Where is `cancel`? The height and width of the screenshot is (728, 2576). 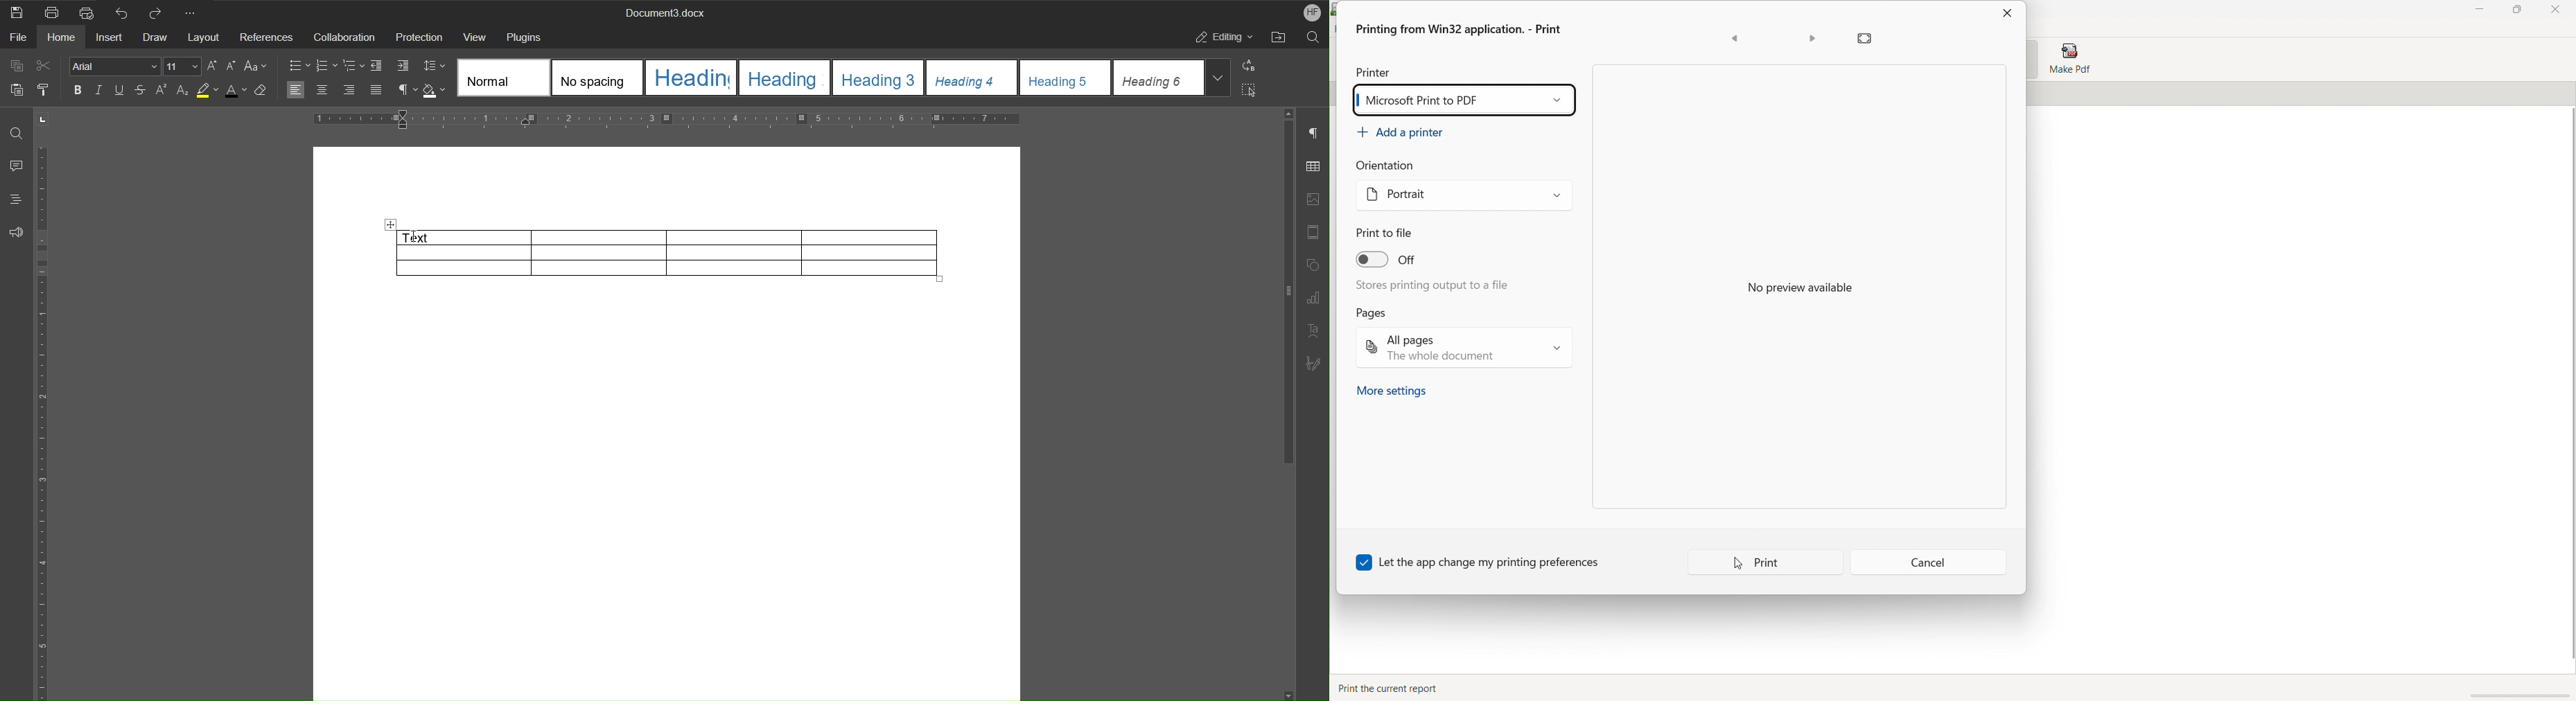
cancel is located at coordinates (1929, 563).